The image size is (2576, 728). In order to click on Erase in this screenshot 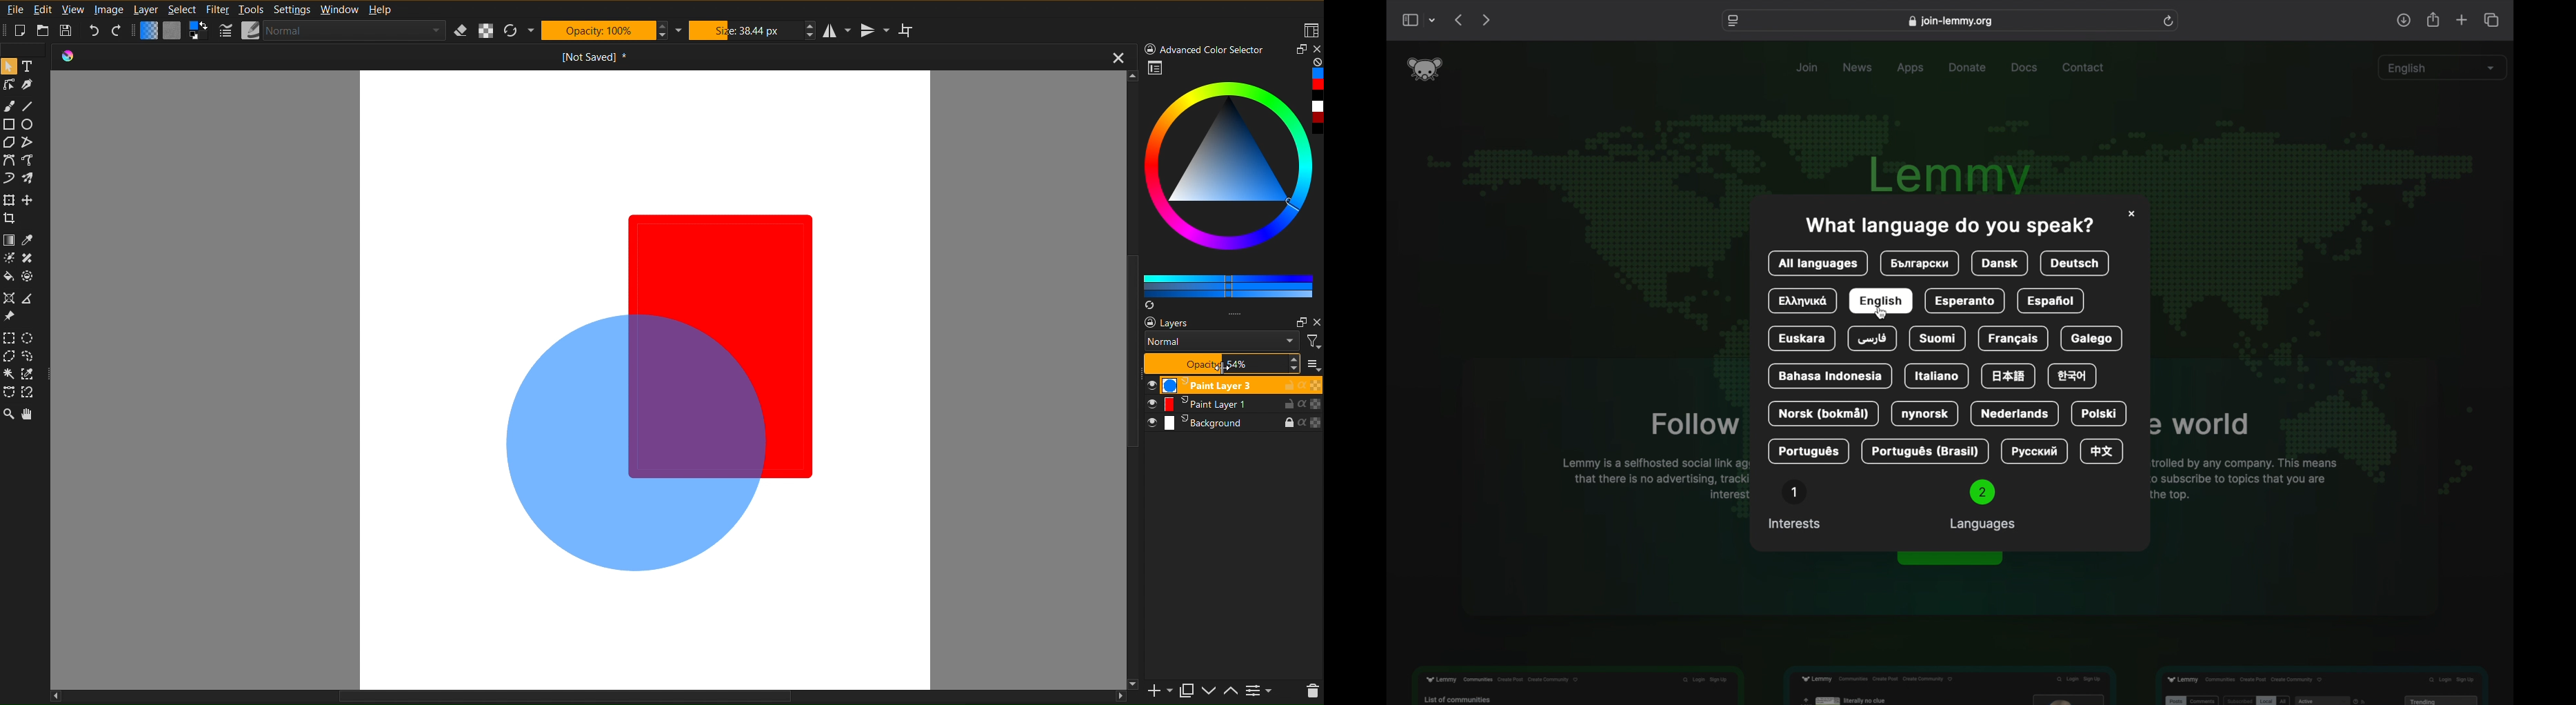, I will do `click(461, 31)`.